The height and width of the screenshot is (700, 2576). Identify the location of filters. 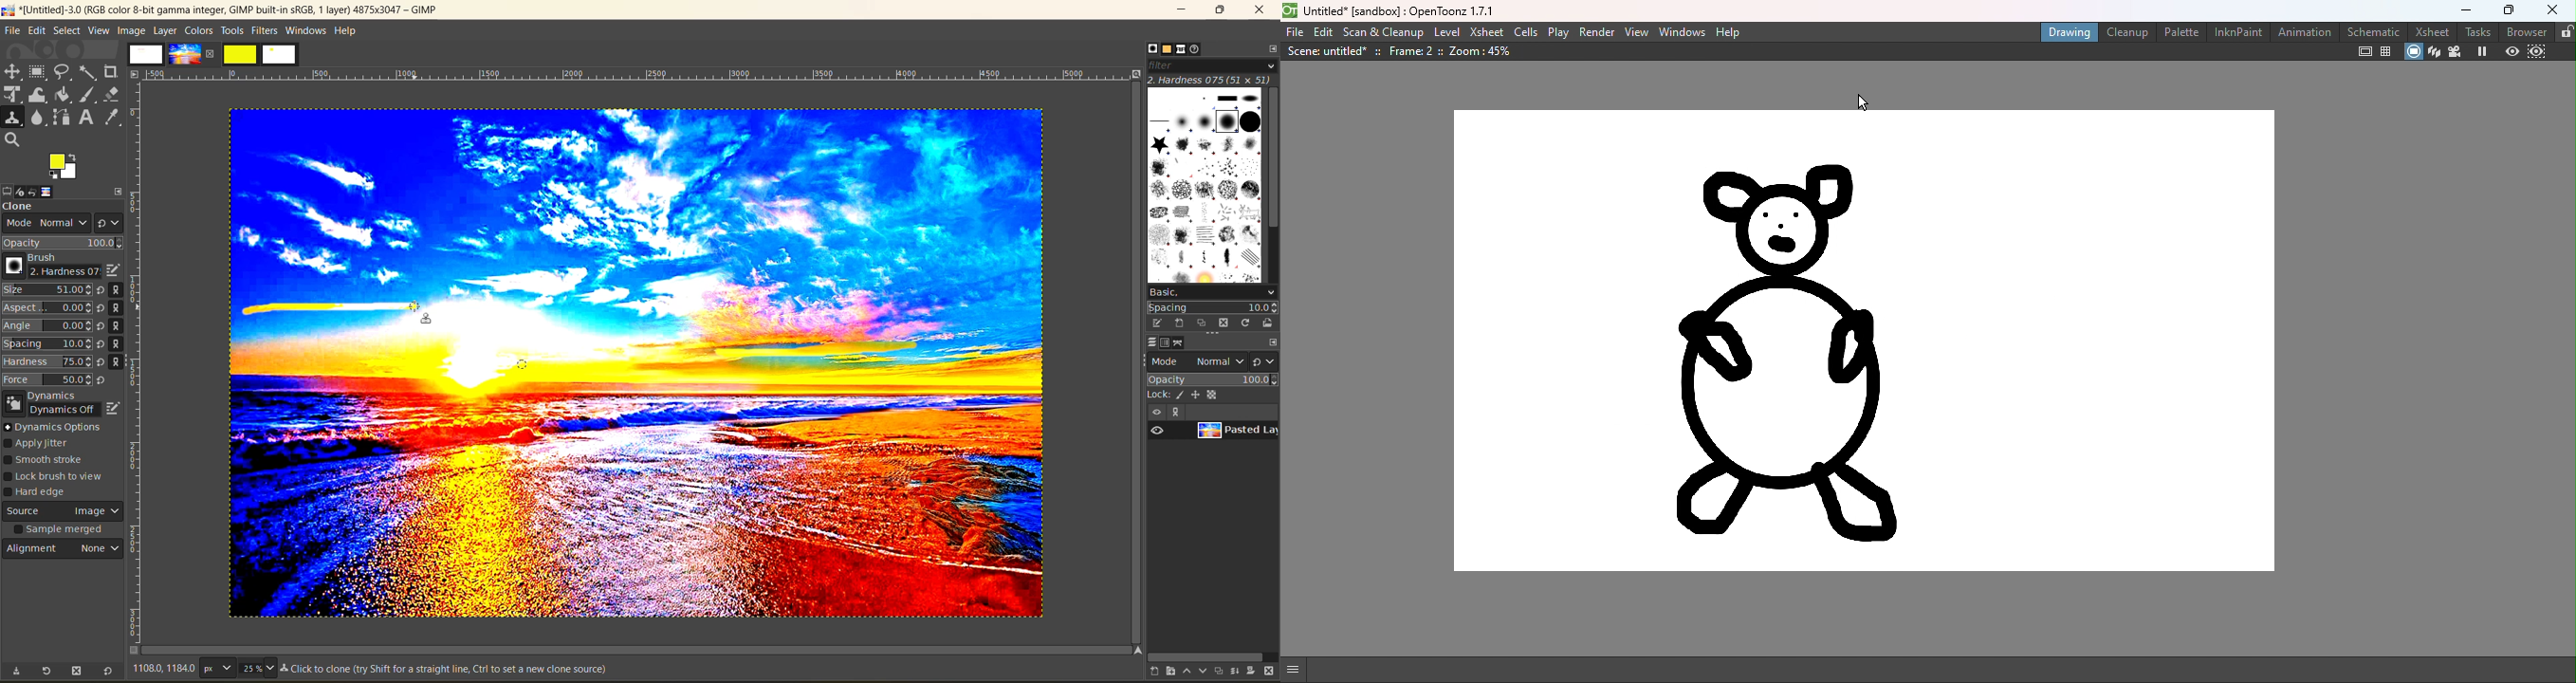
(266, 30).